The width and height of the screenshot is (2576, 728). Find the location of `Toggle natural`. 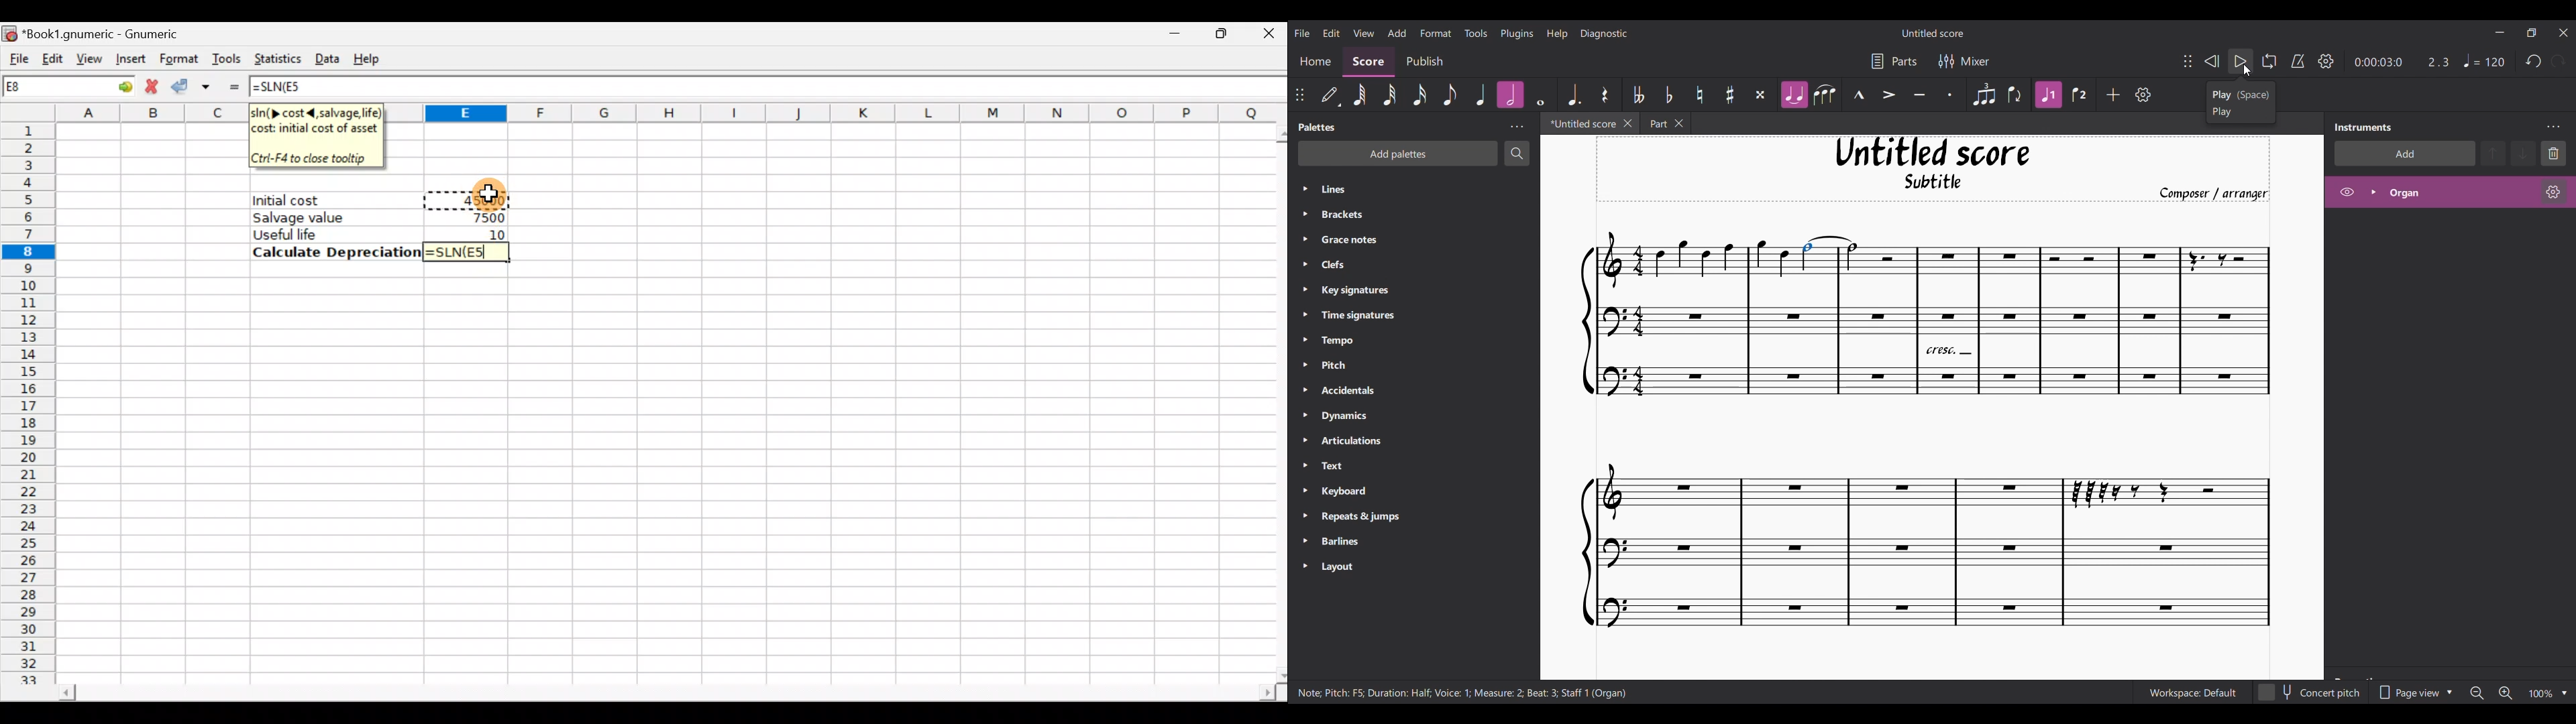

Toggle natural is located at coordinates (1700, 95).